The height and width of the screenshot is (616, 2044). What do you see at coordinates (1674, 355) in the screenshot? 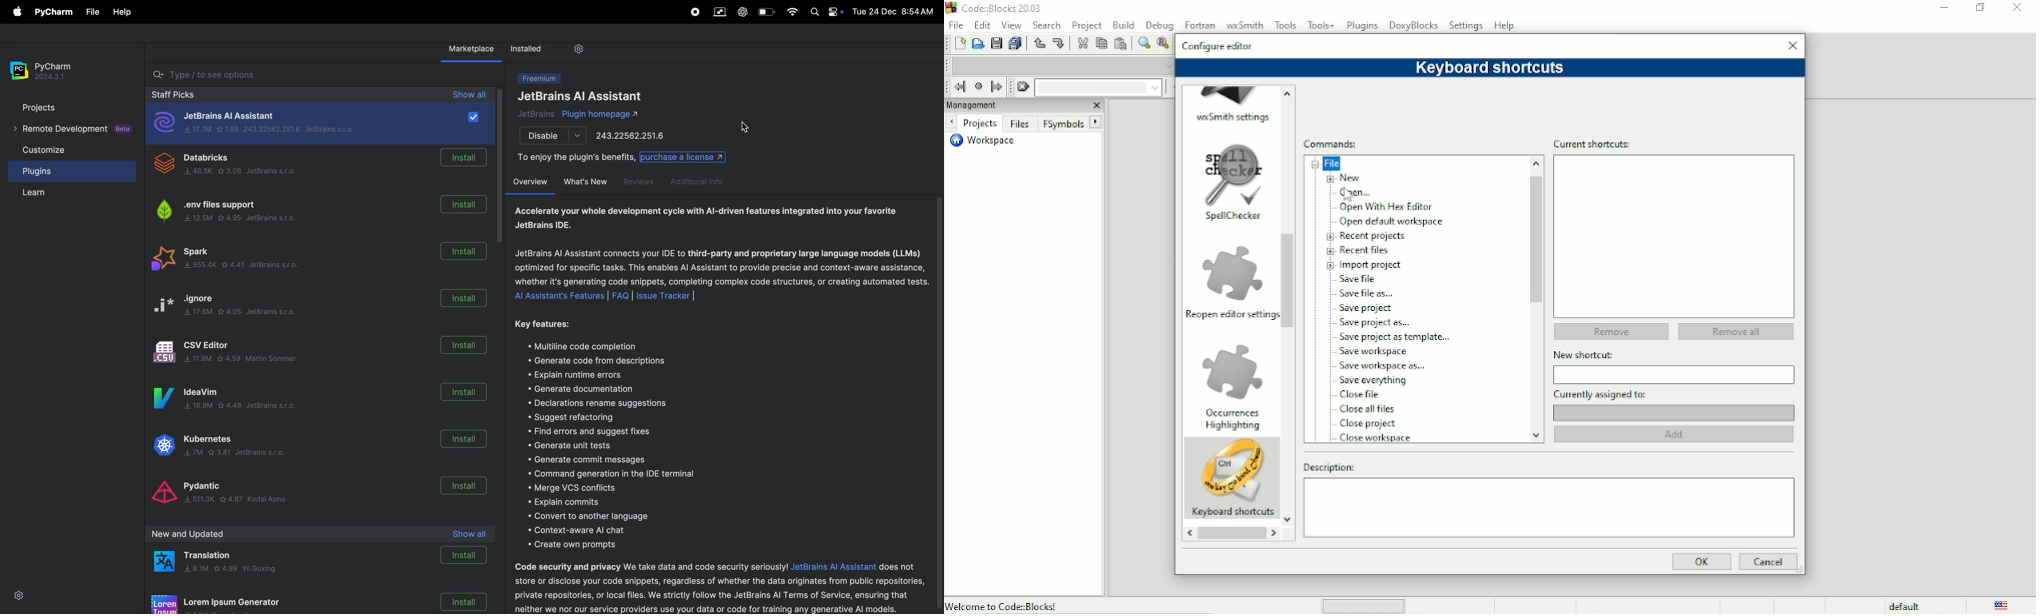
I see `New shortcut` at bounding box center [1674, 355].